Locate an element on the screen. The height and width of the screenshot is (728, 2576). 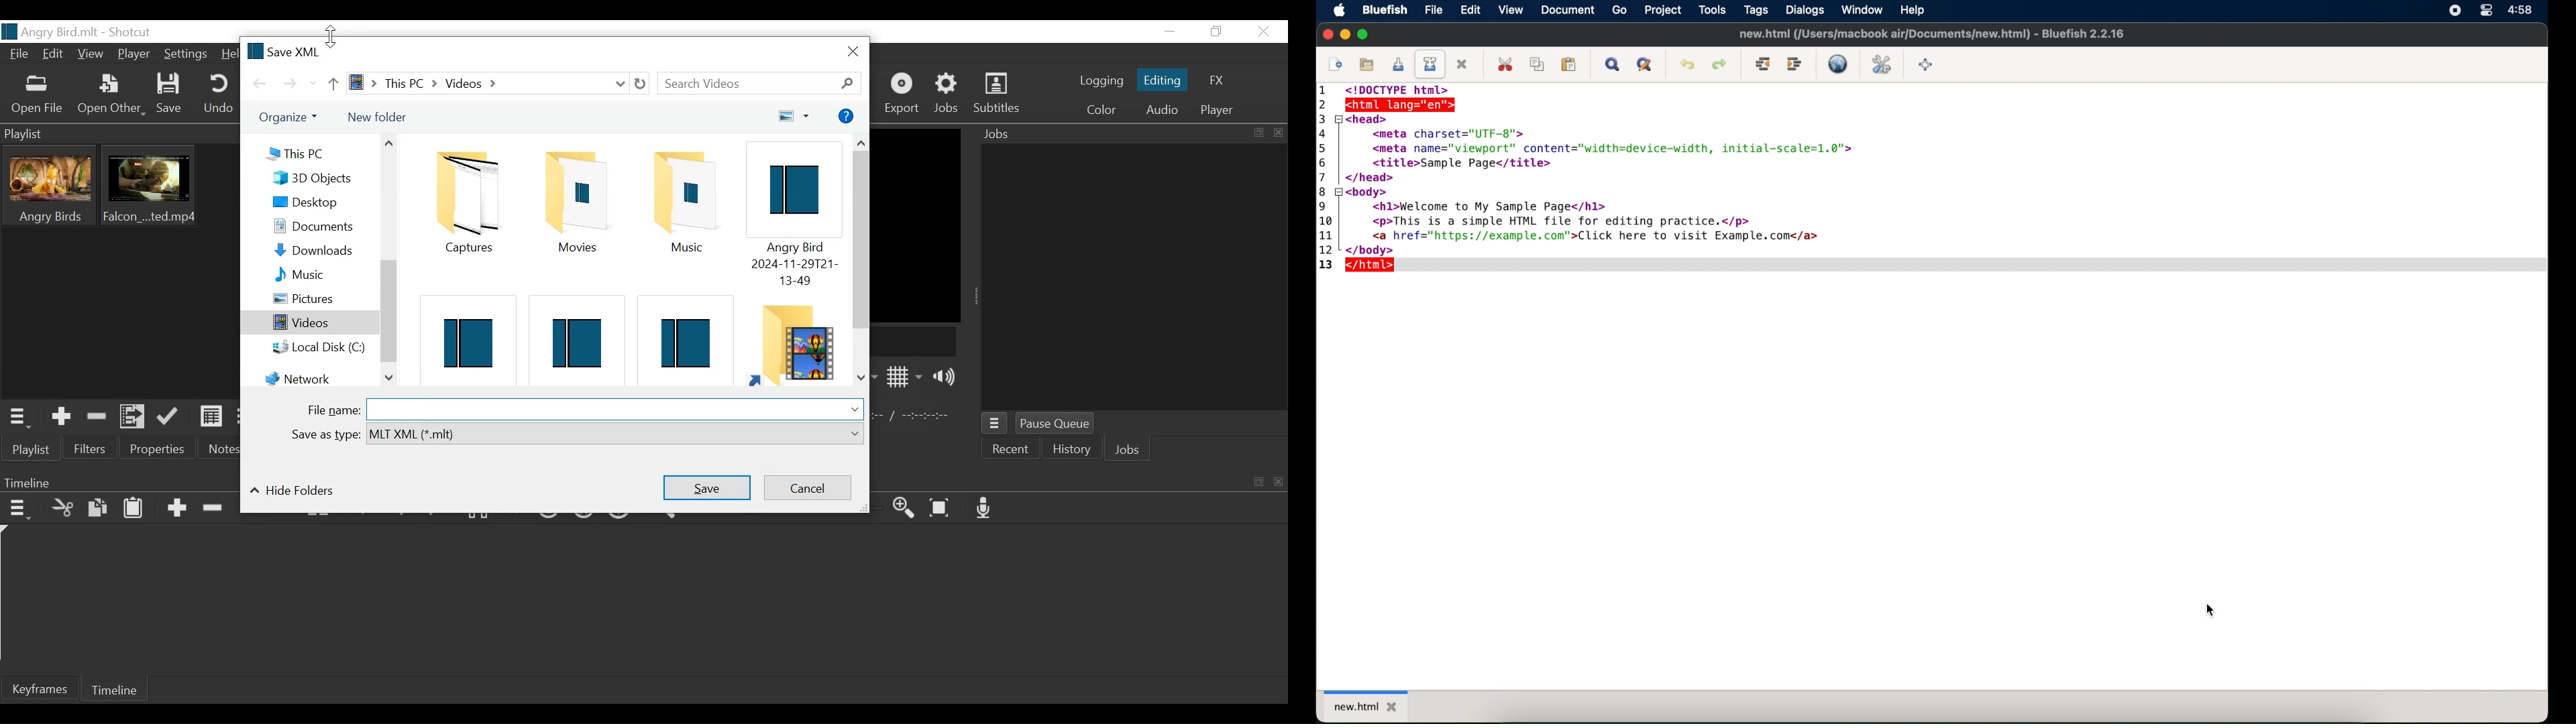
2 is located at coordinates (1324, 105).